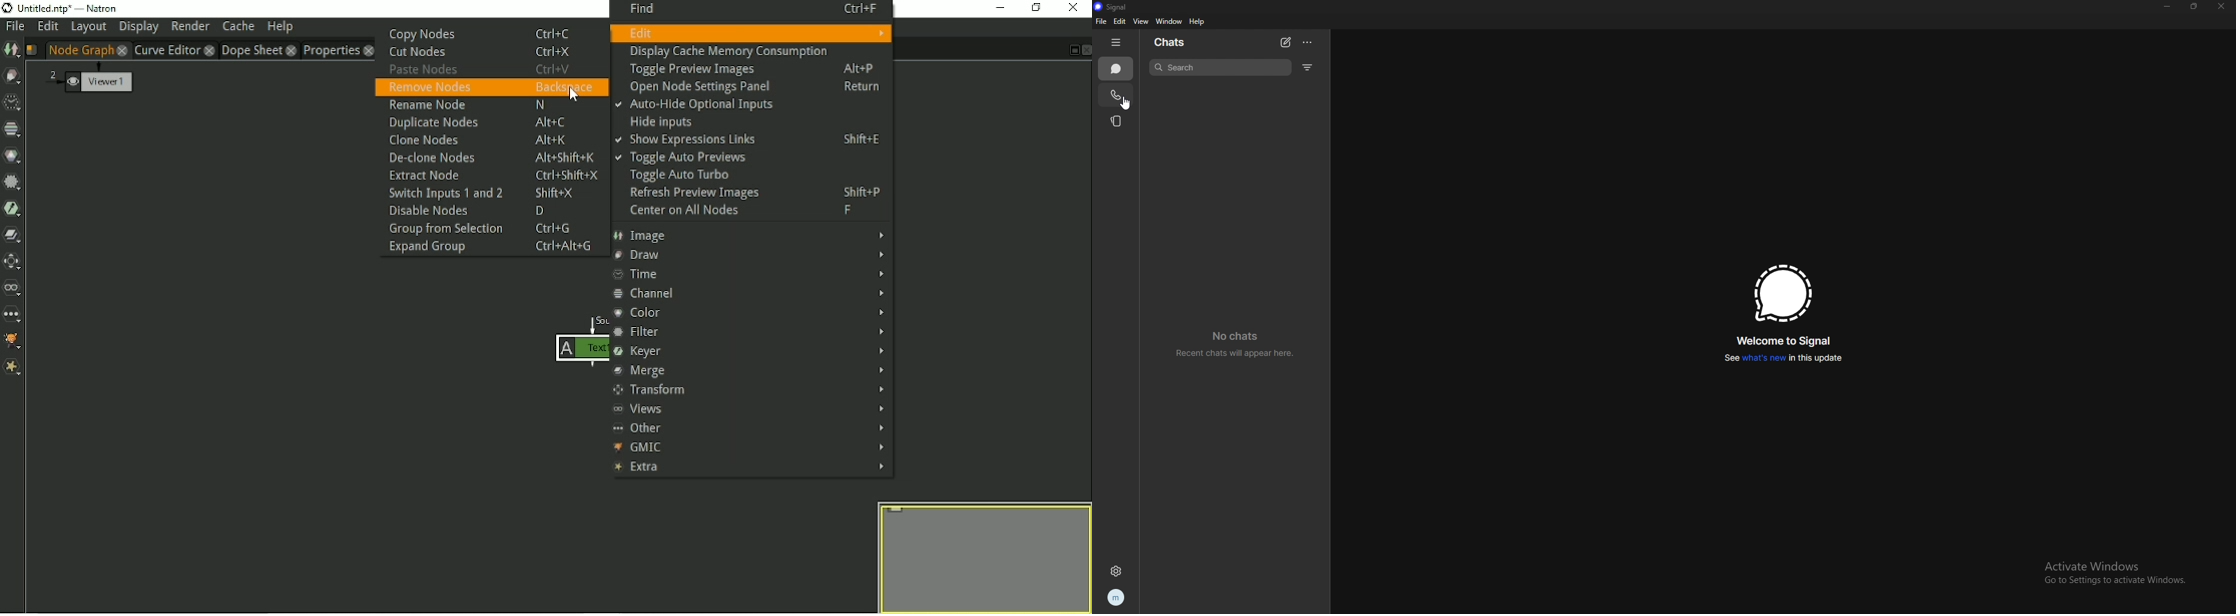 This screenshot has width=2240, height=616. Describe the element at coordinates (2195, 6) in the screenshot. I see `resize` at that location.